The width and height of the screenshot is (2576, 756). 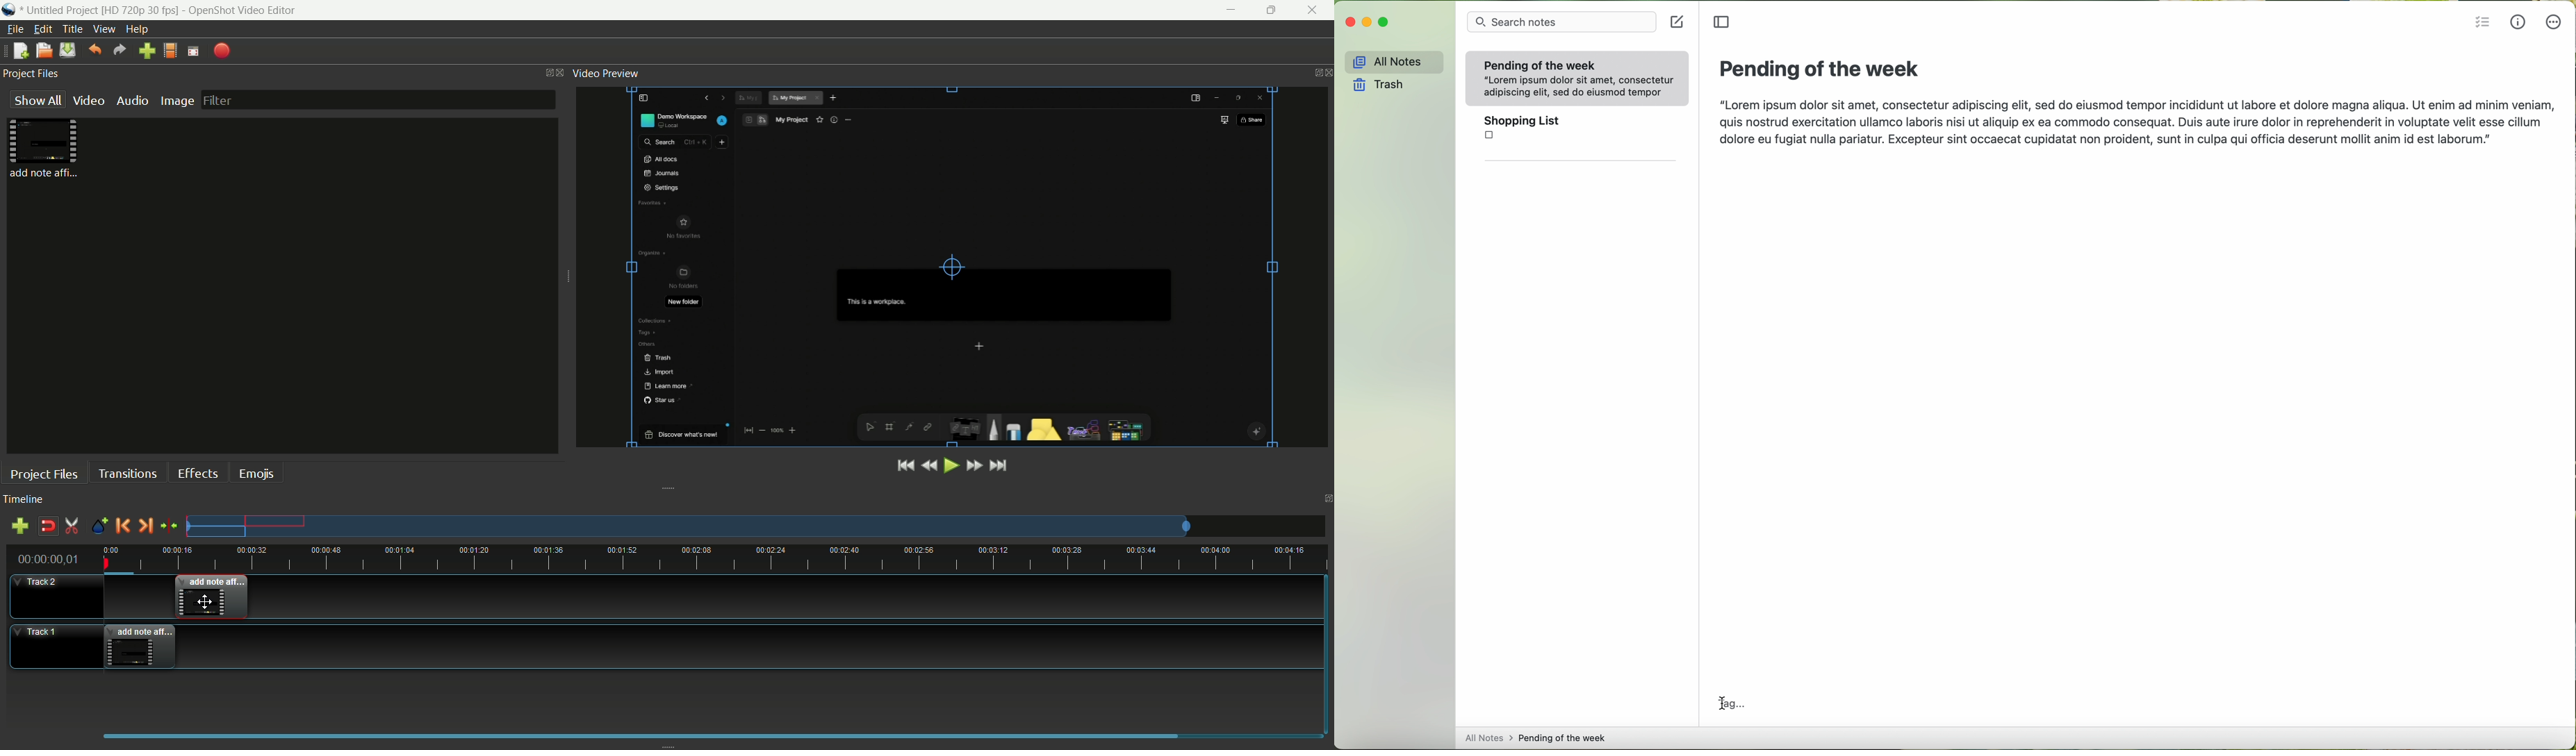 What do you see at coordinates (21, 50) in the screenshot?
I see `new file` at bounding box center [21, 50].